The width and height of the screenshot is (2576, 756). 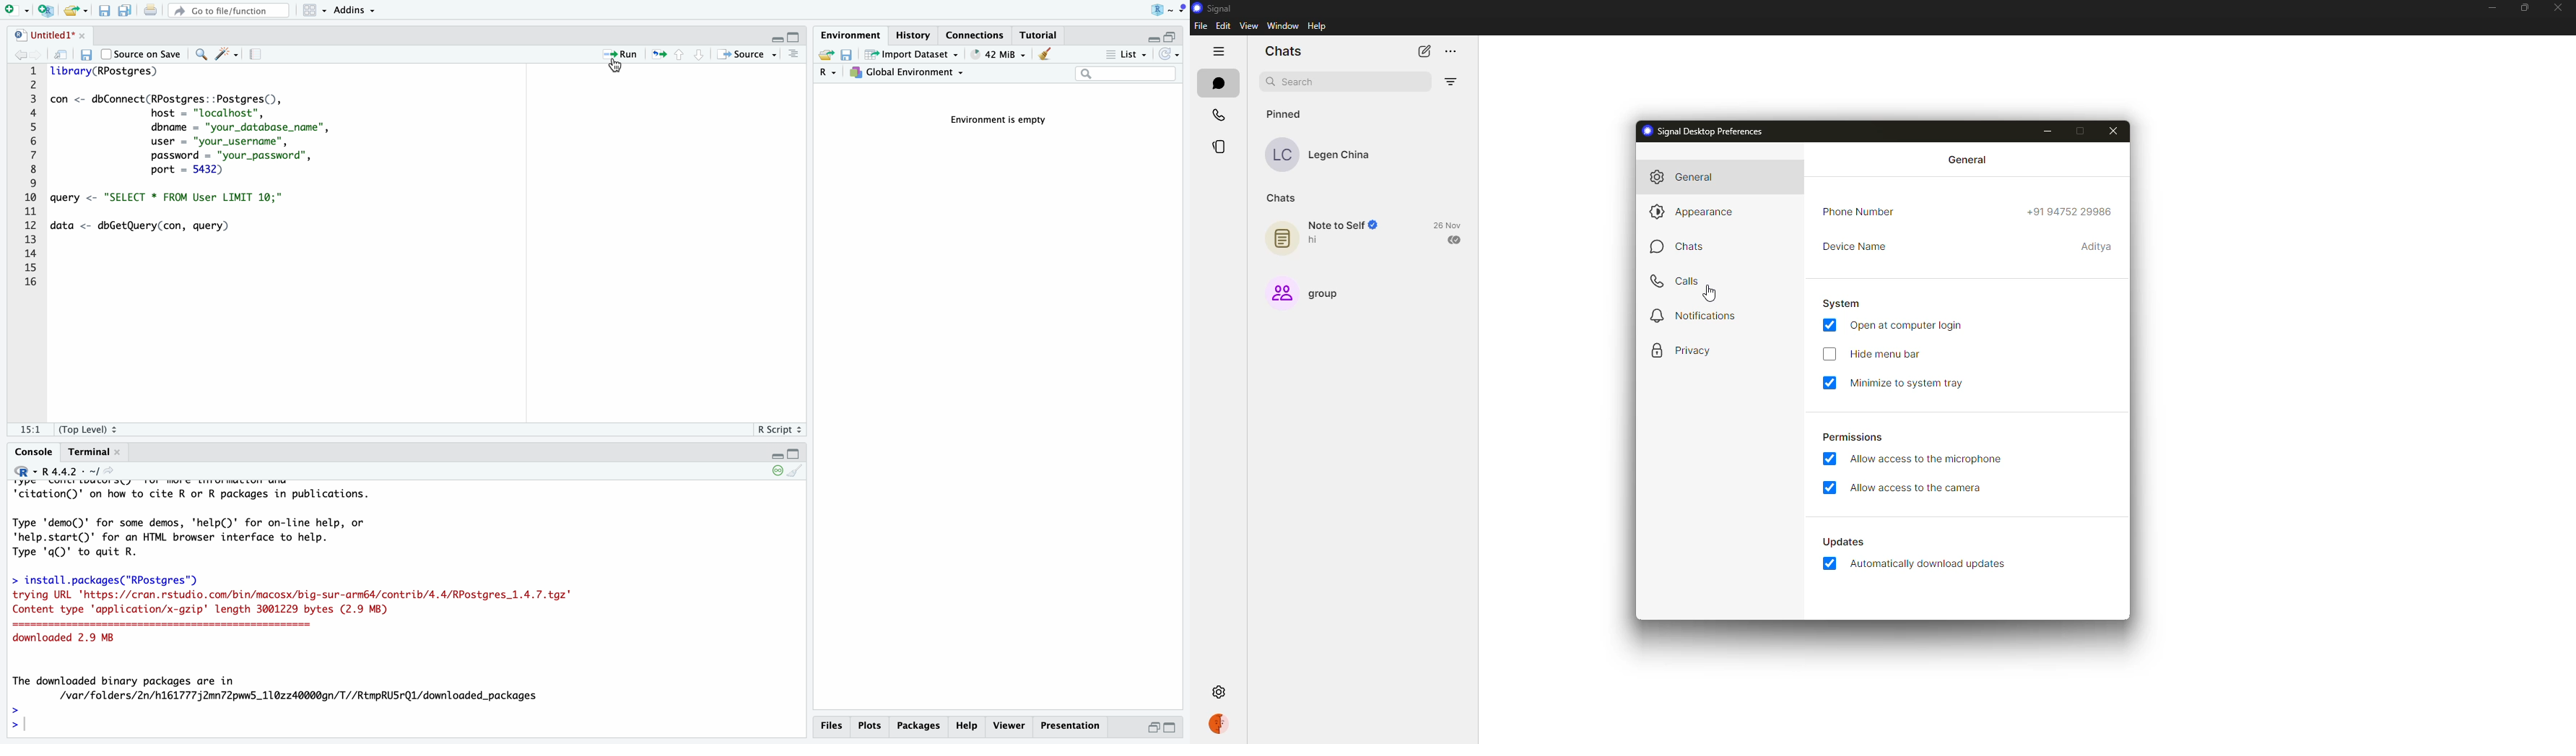 I want to click on refresh the list of objects in the environment, so click(x=1171, y=56).